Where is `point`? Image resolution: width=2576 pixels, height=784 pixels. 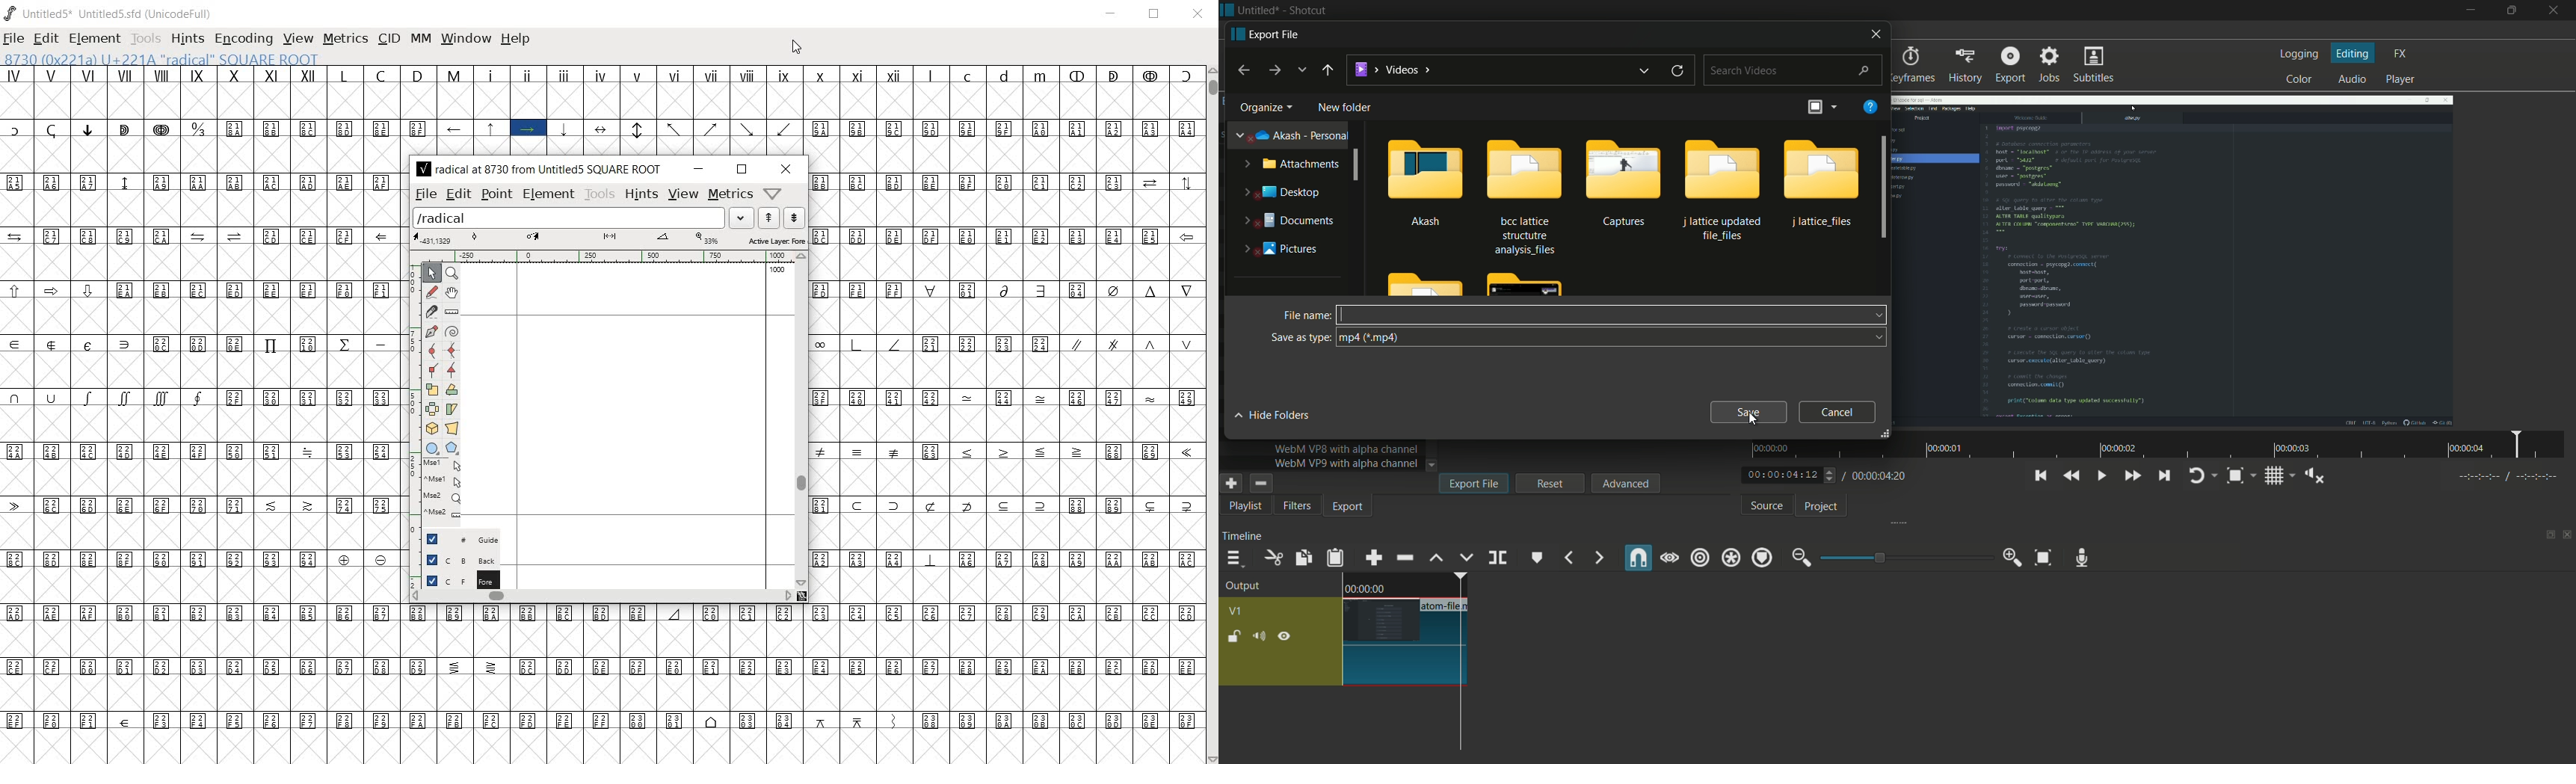
point is located at coordinates (497, 193).